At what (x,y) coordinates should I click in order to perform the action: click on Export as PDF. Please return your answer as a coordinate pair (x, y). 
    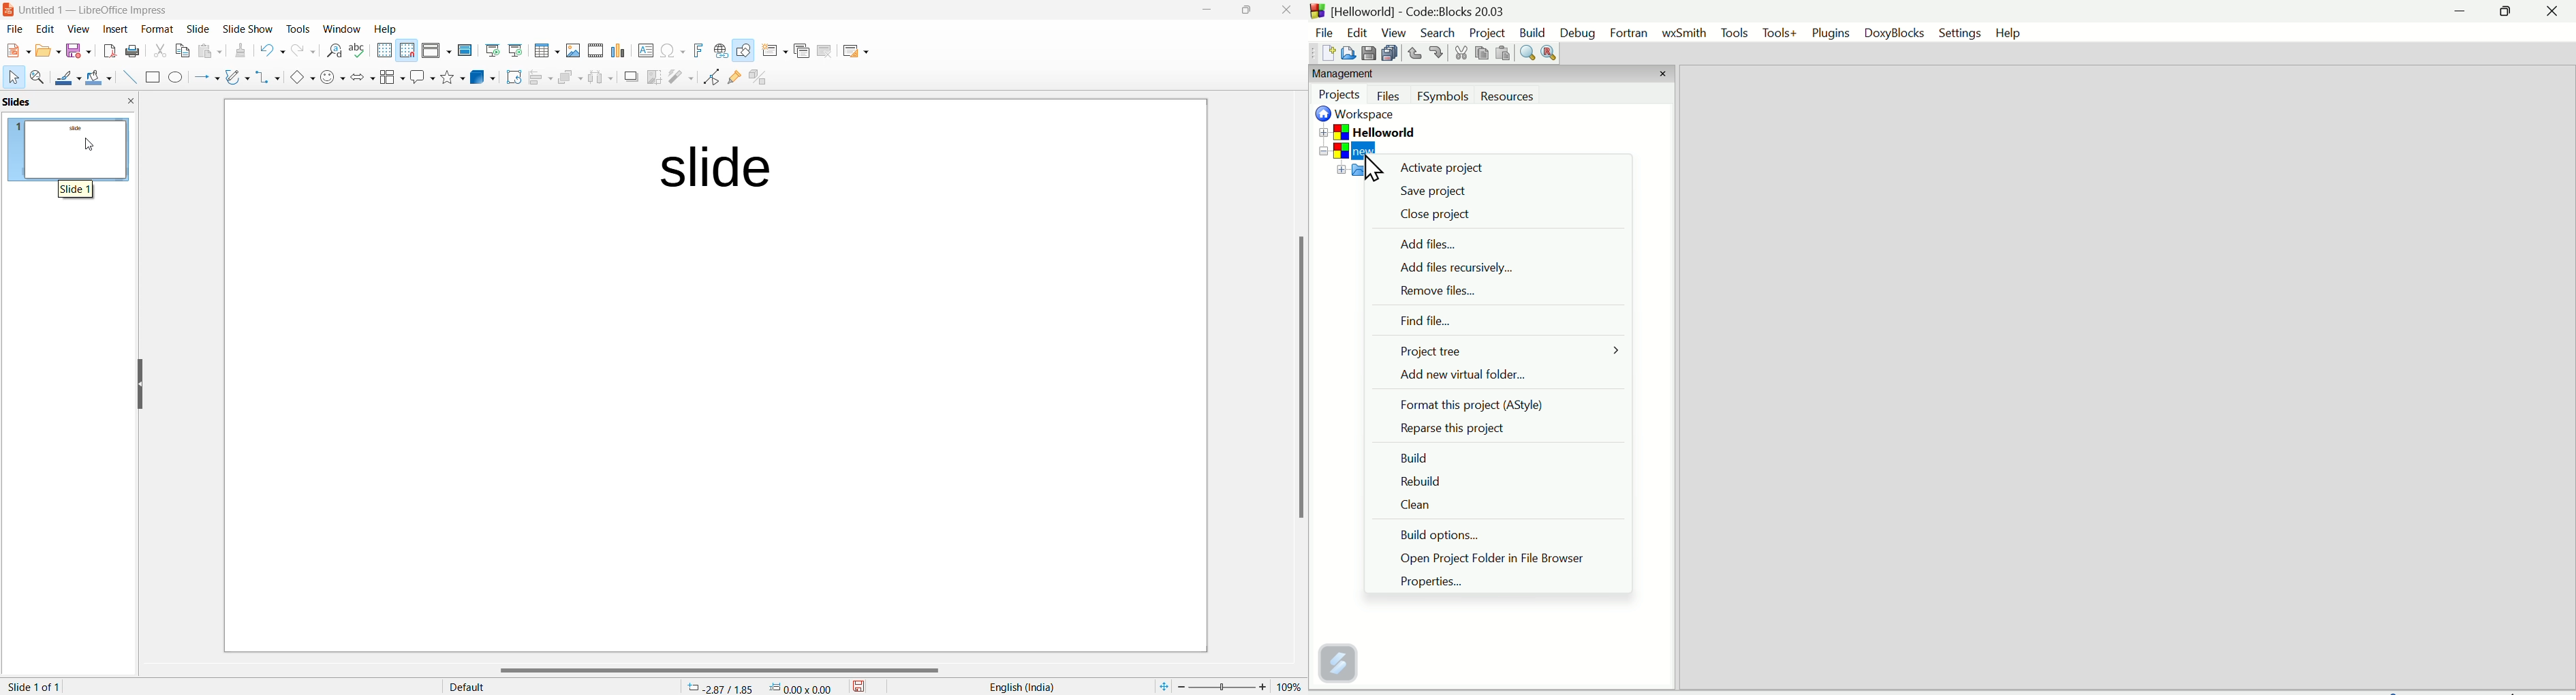
    Looking at the image, I should click on (108, 51).